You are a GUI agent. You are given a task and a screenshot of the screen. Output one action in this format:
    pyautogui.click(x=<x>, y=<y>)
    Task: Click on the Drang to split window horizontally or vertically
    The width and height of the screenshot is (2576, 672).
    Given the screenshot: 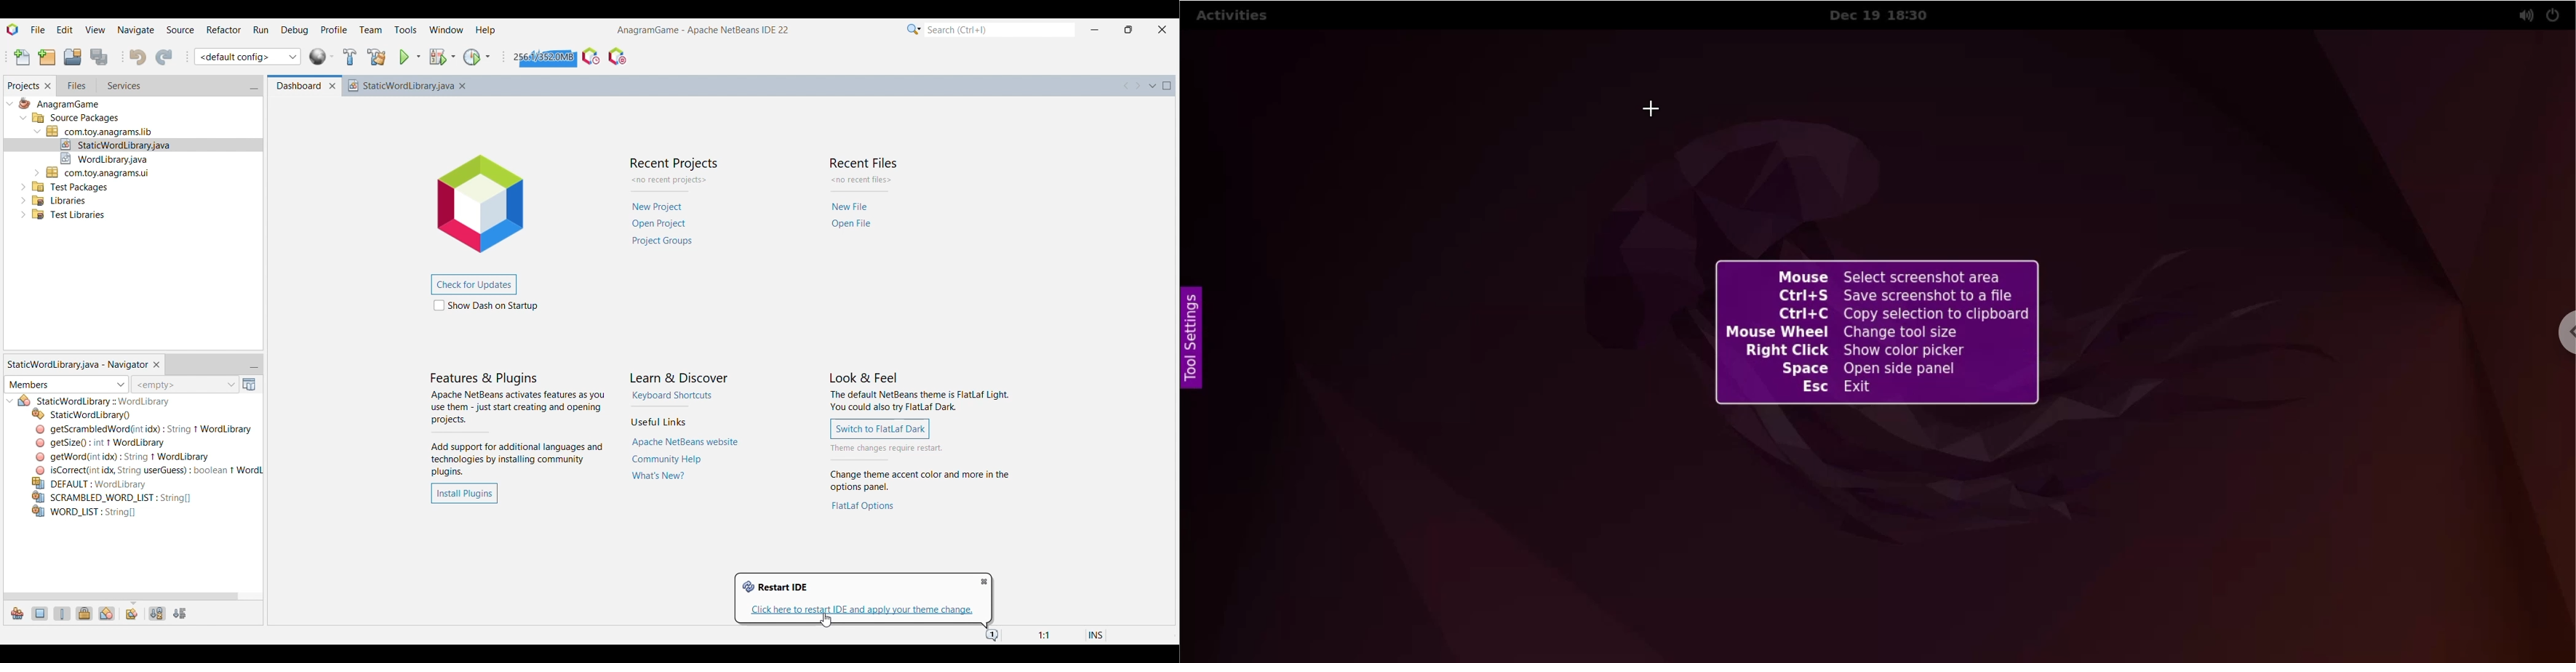 What is the action you would take?
    pyautogui.click(x=1168, y=106)
    